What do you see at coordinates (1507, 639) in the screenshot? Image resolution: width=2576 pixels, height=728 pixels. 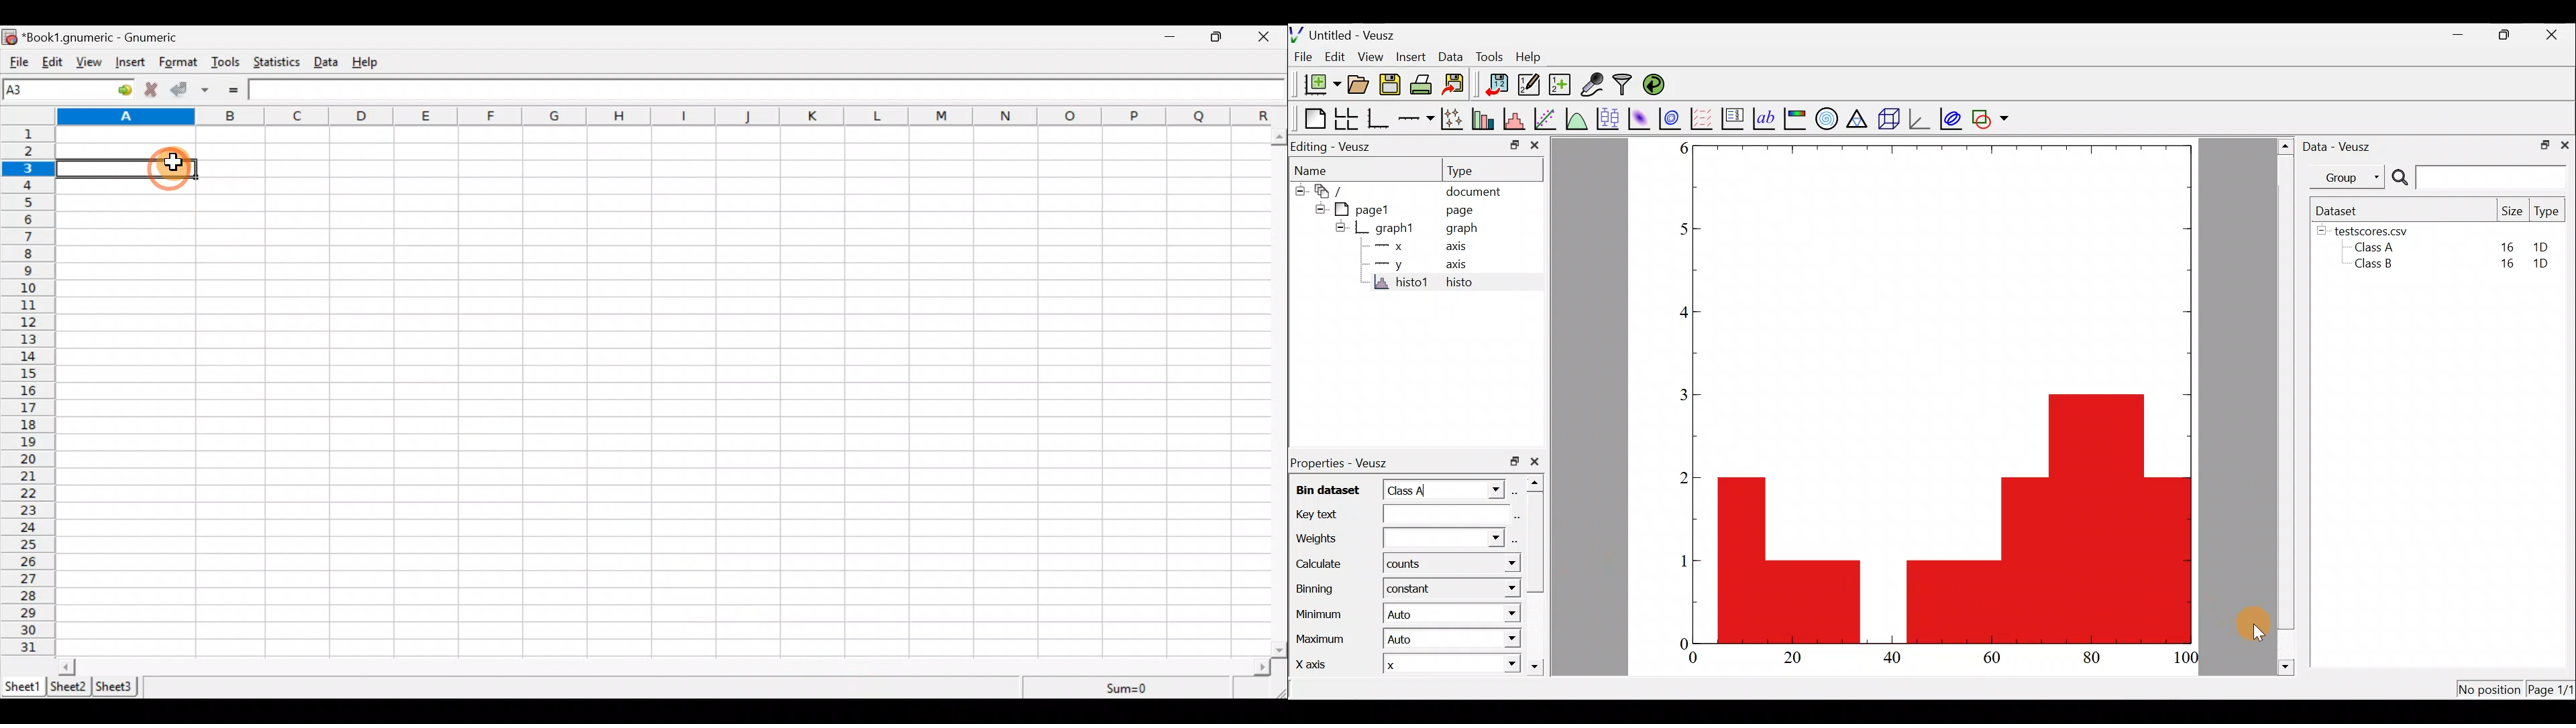 I see `Maximum dropdown` at bounding box center [1507, 639].